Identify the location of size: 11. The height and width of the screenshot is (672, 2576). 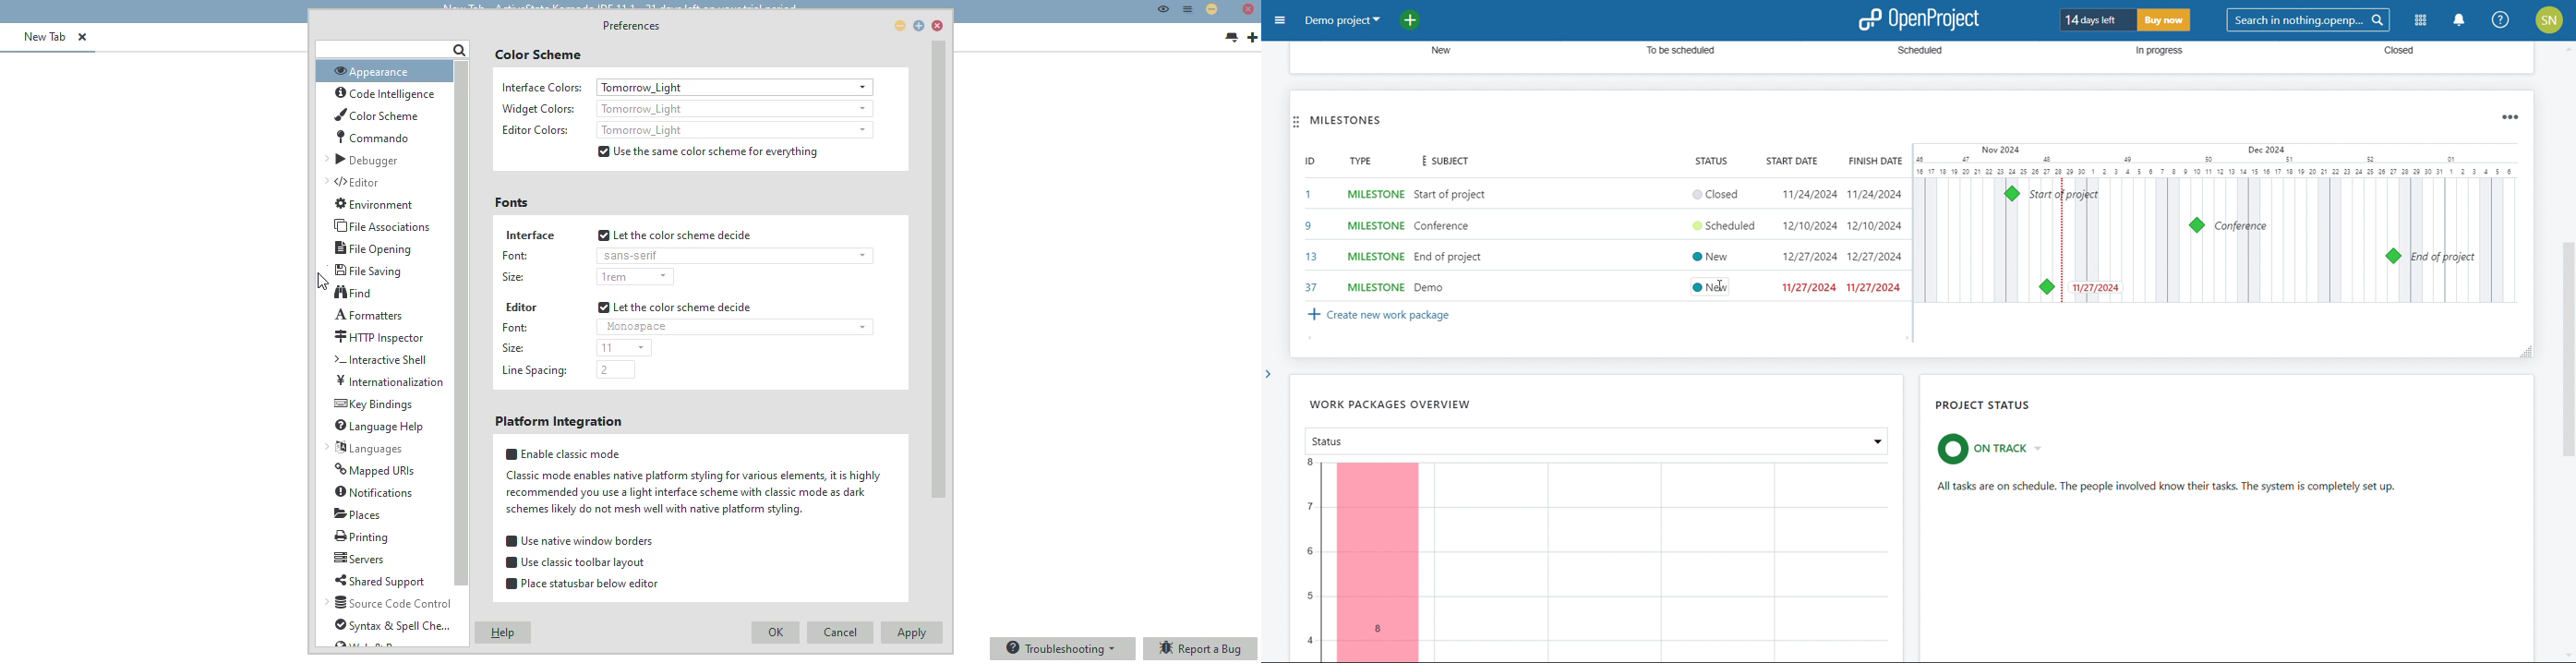
(573, 346).